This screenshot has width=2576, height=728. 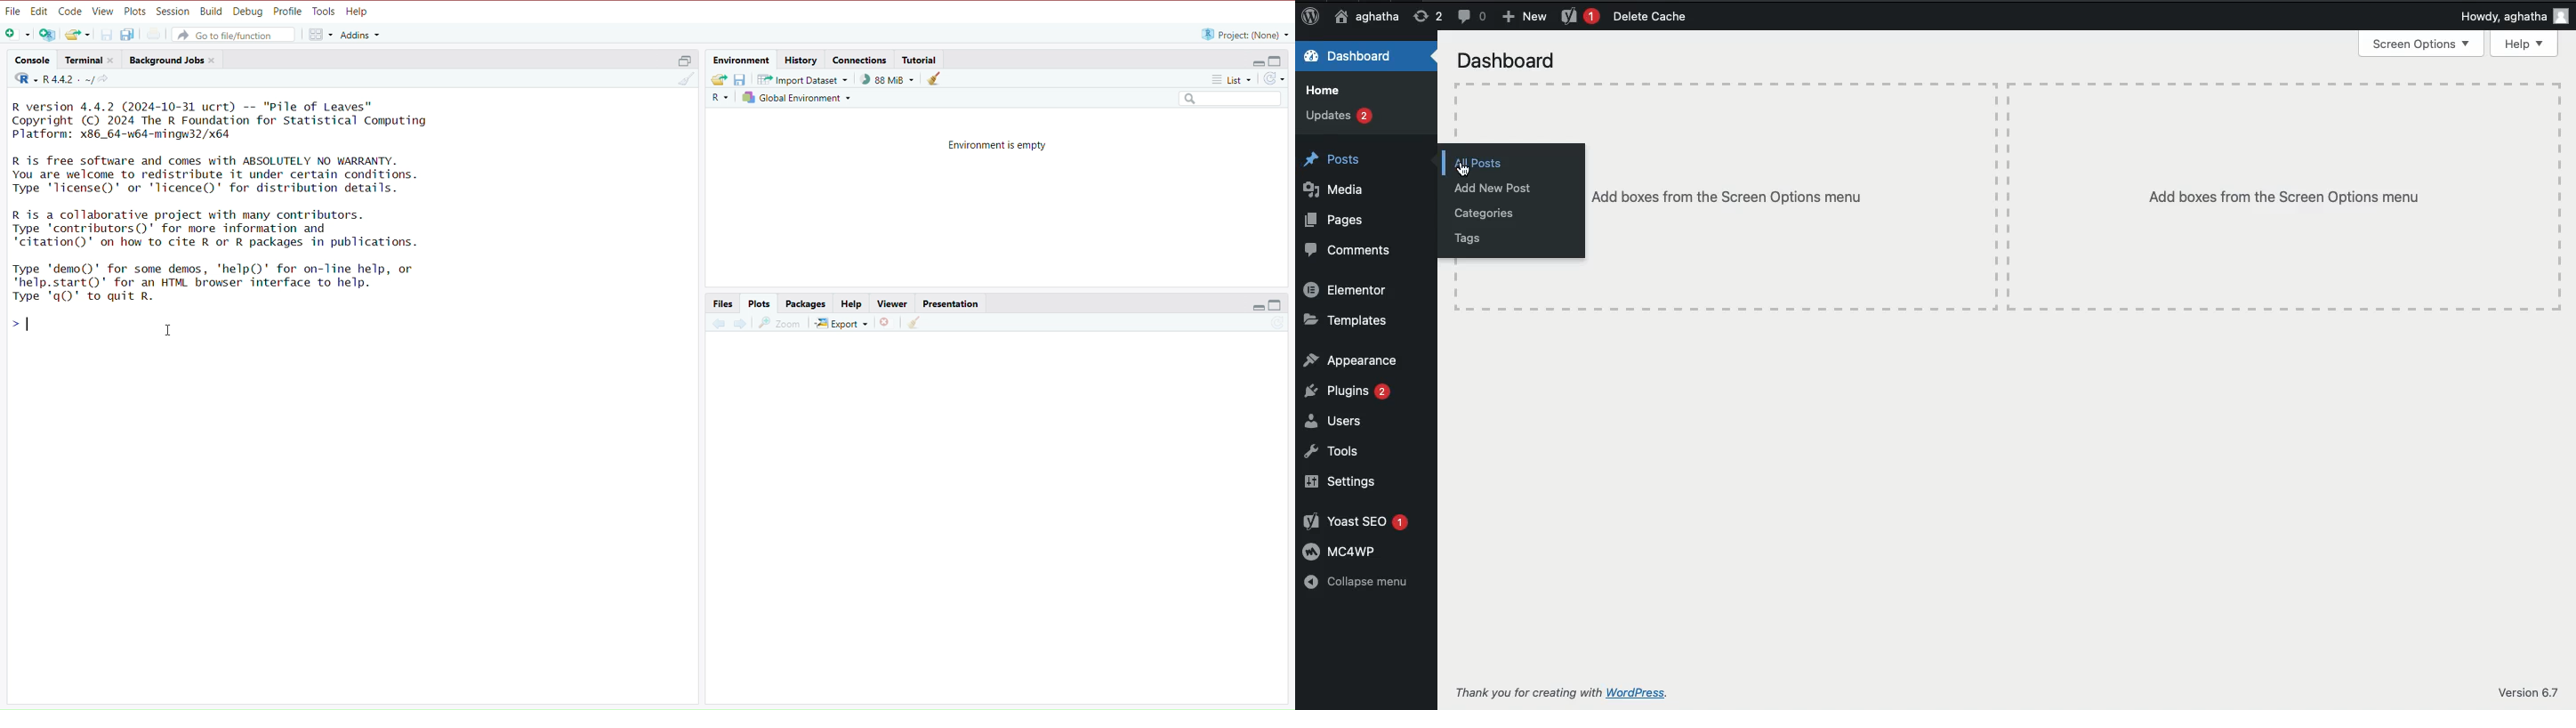 I want to click on New, so click(x=1525, y=15).